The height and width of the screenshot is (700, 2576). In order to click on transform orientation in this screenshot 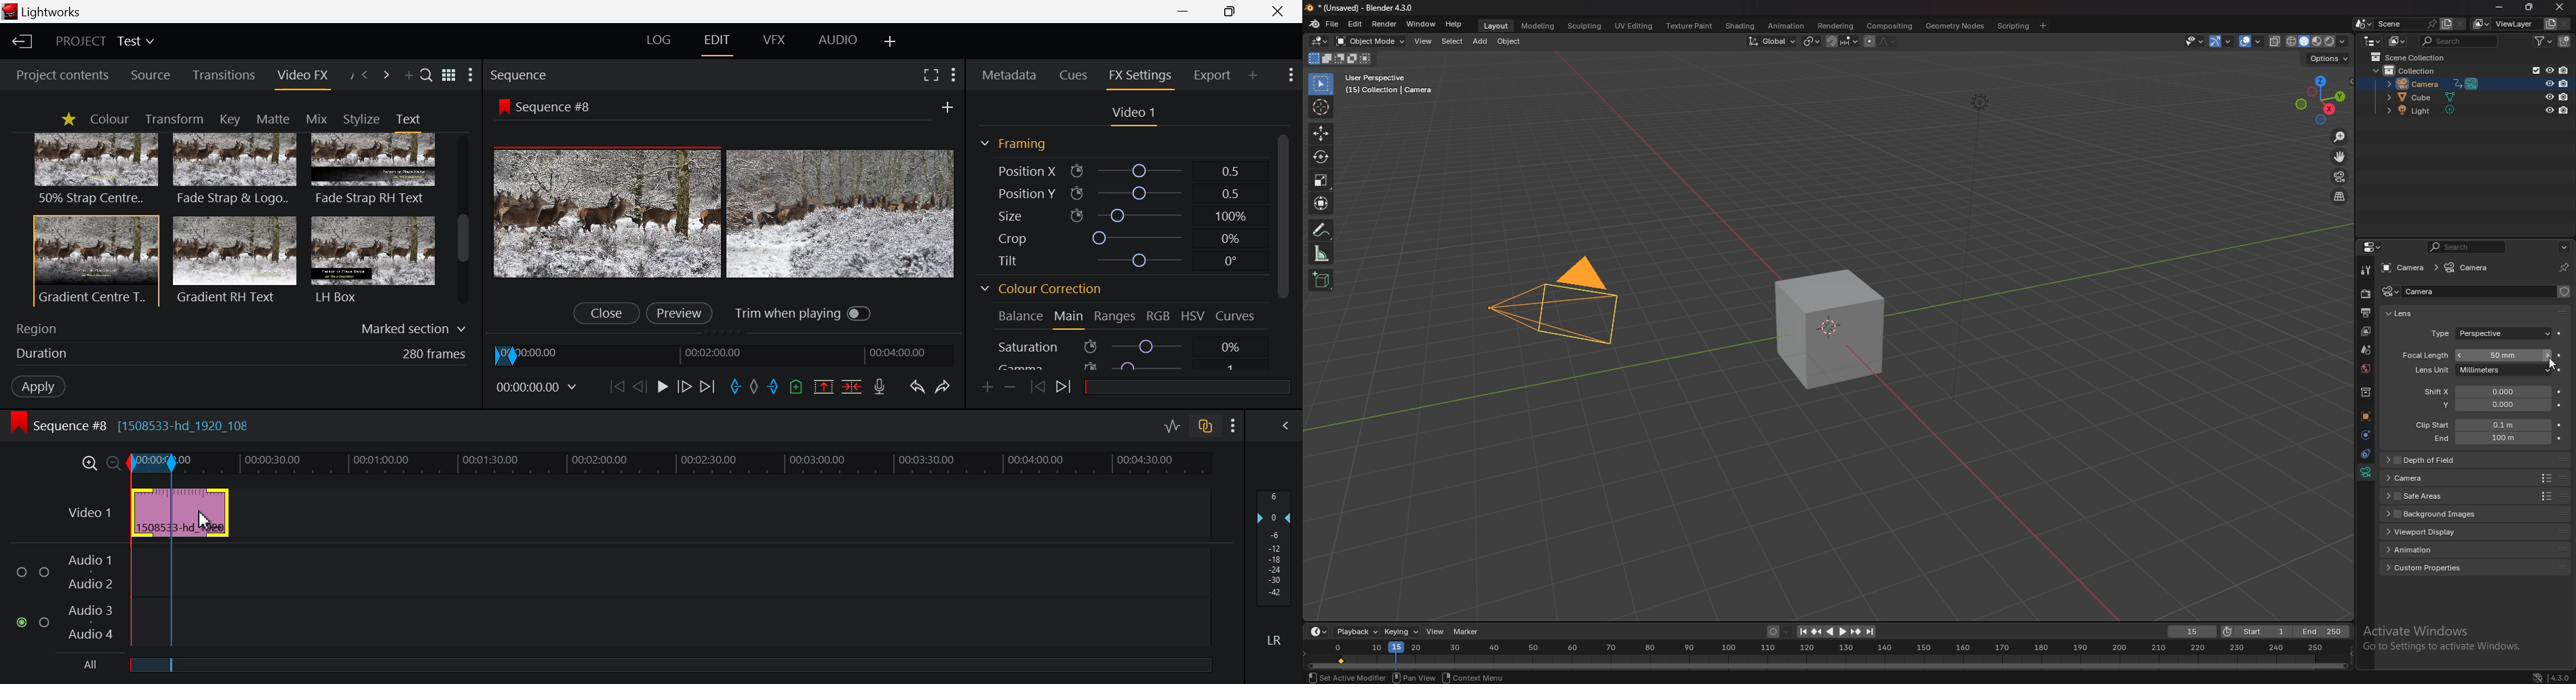, I will do `click(1772, 41)`.